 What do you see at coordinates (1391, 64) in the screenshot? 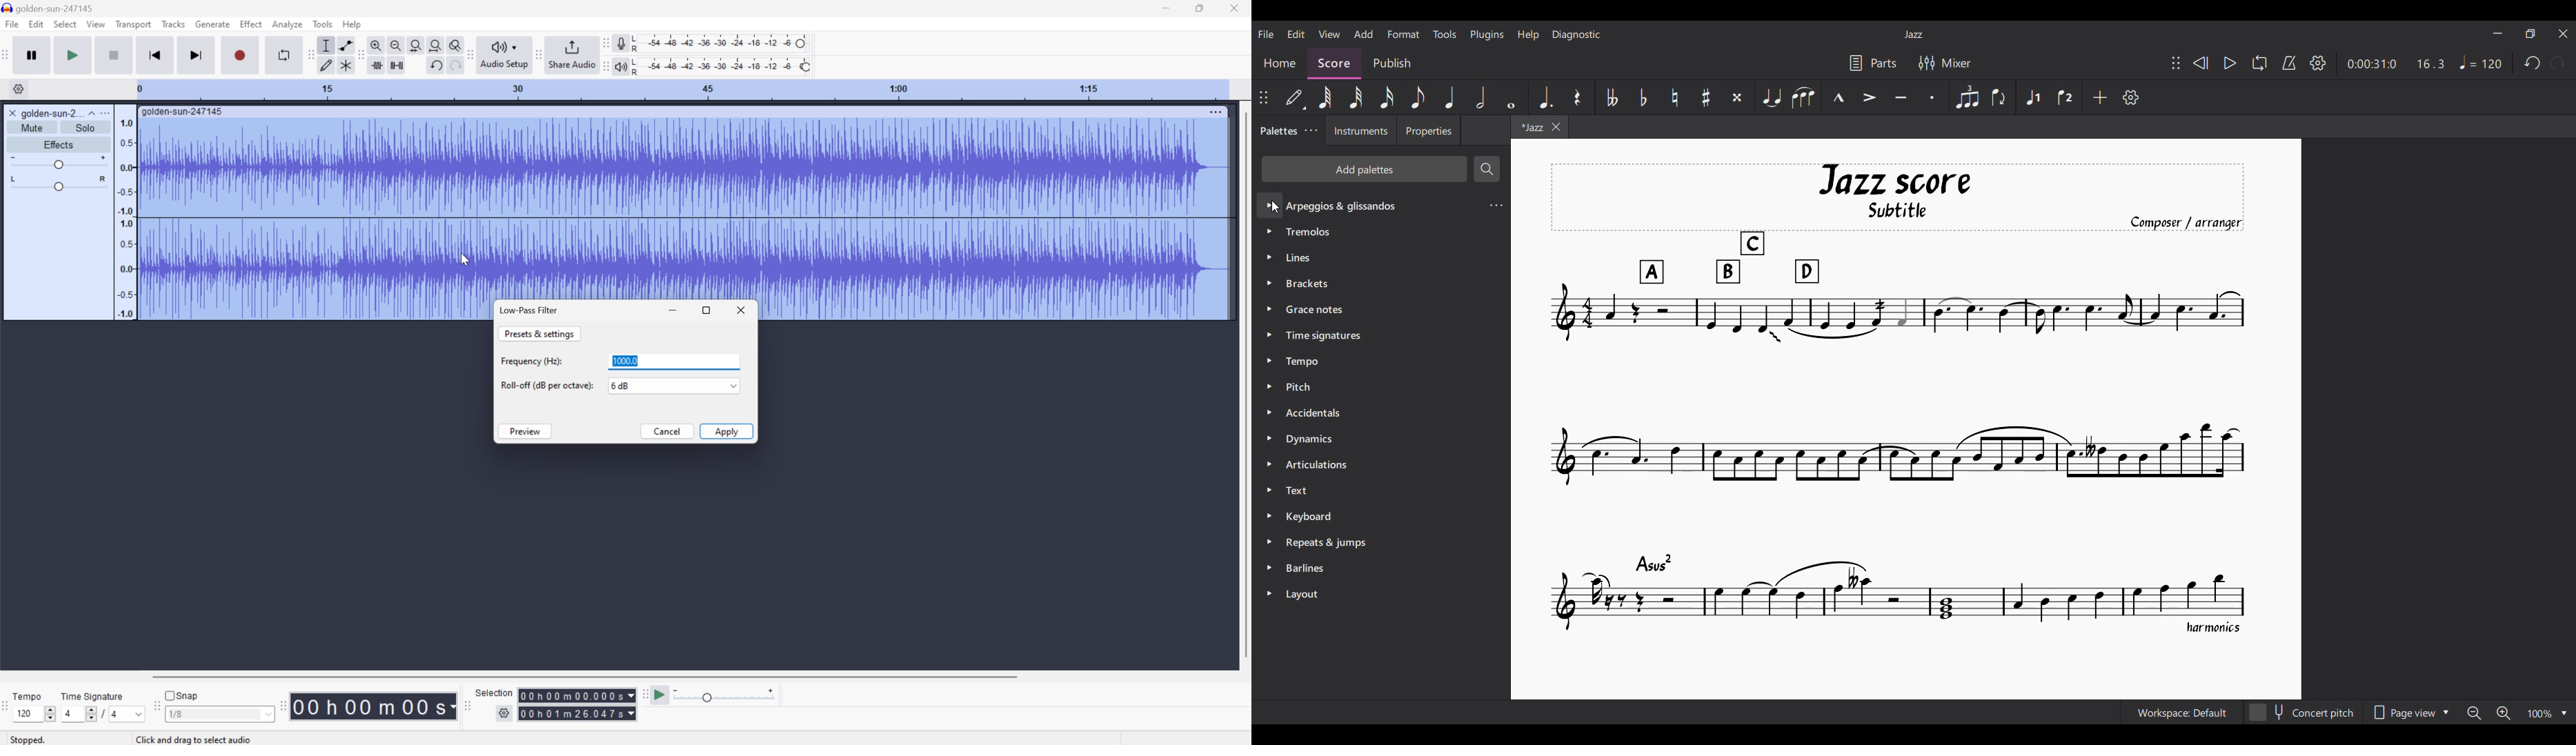
I see `Publish` at bounding box center [1391, 64].